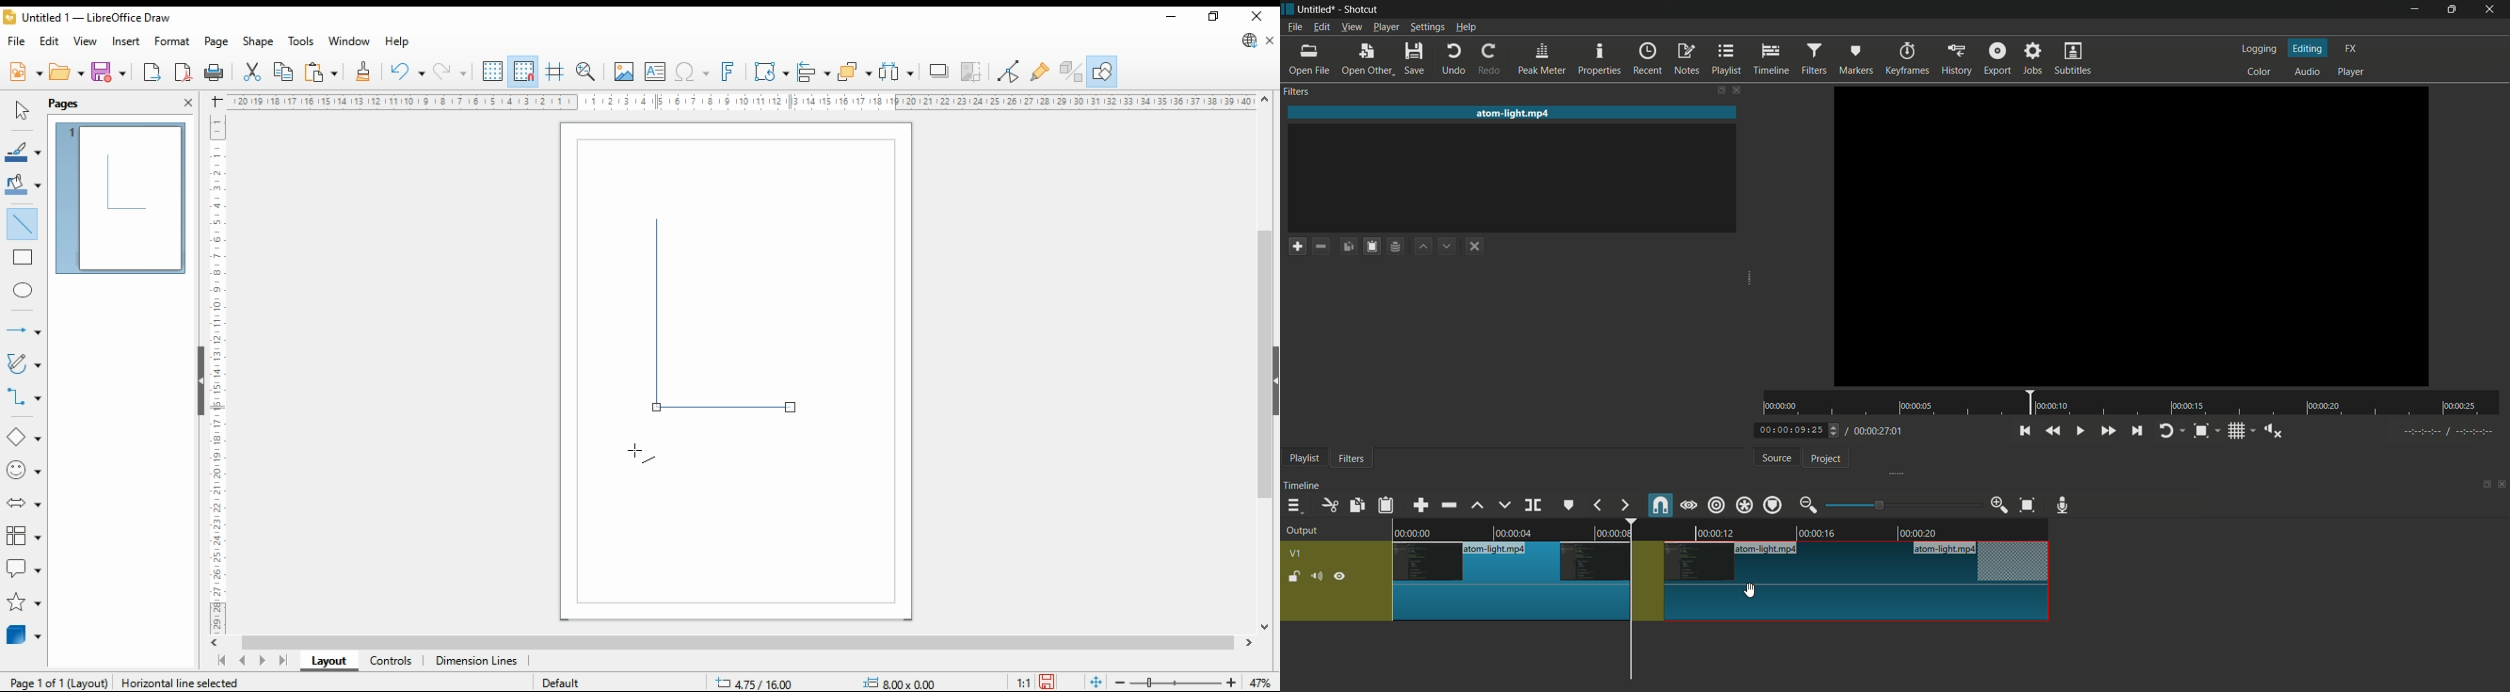  What do you see at coordinates (974, 72) in the screenshot?
I see `crop` at bounding box center [974, 72].